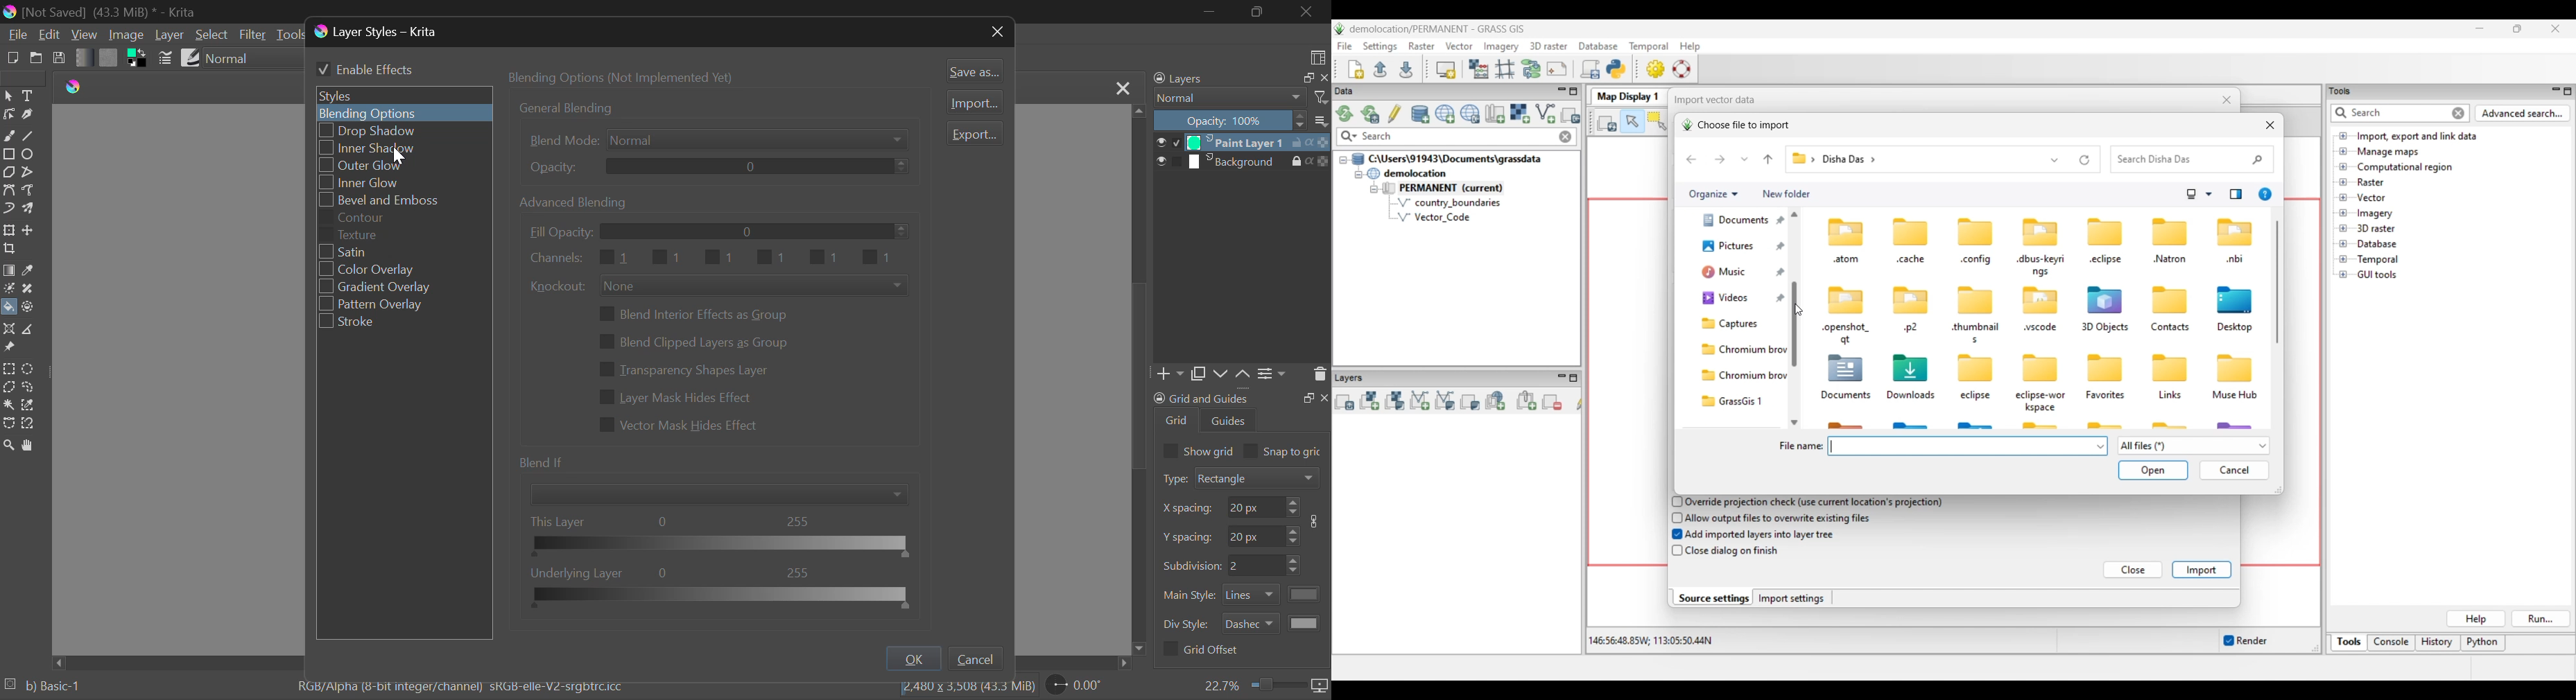 Image resolution: width=2576 pixels, height=700 pixels. I want to click on move left, so click(58, 661).